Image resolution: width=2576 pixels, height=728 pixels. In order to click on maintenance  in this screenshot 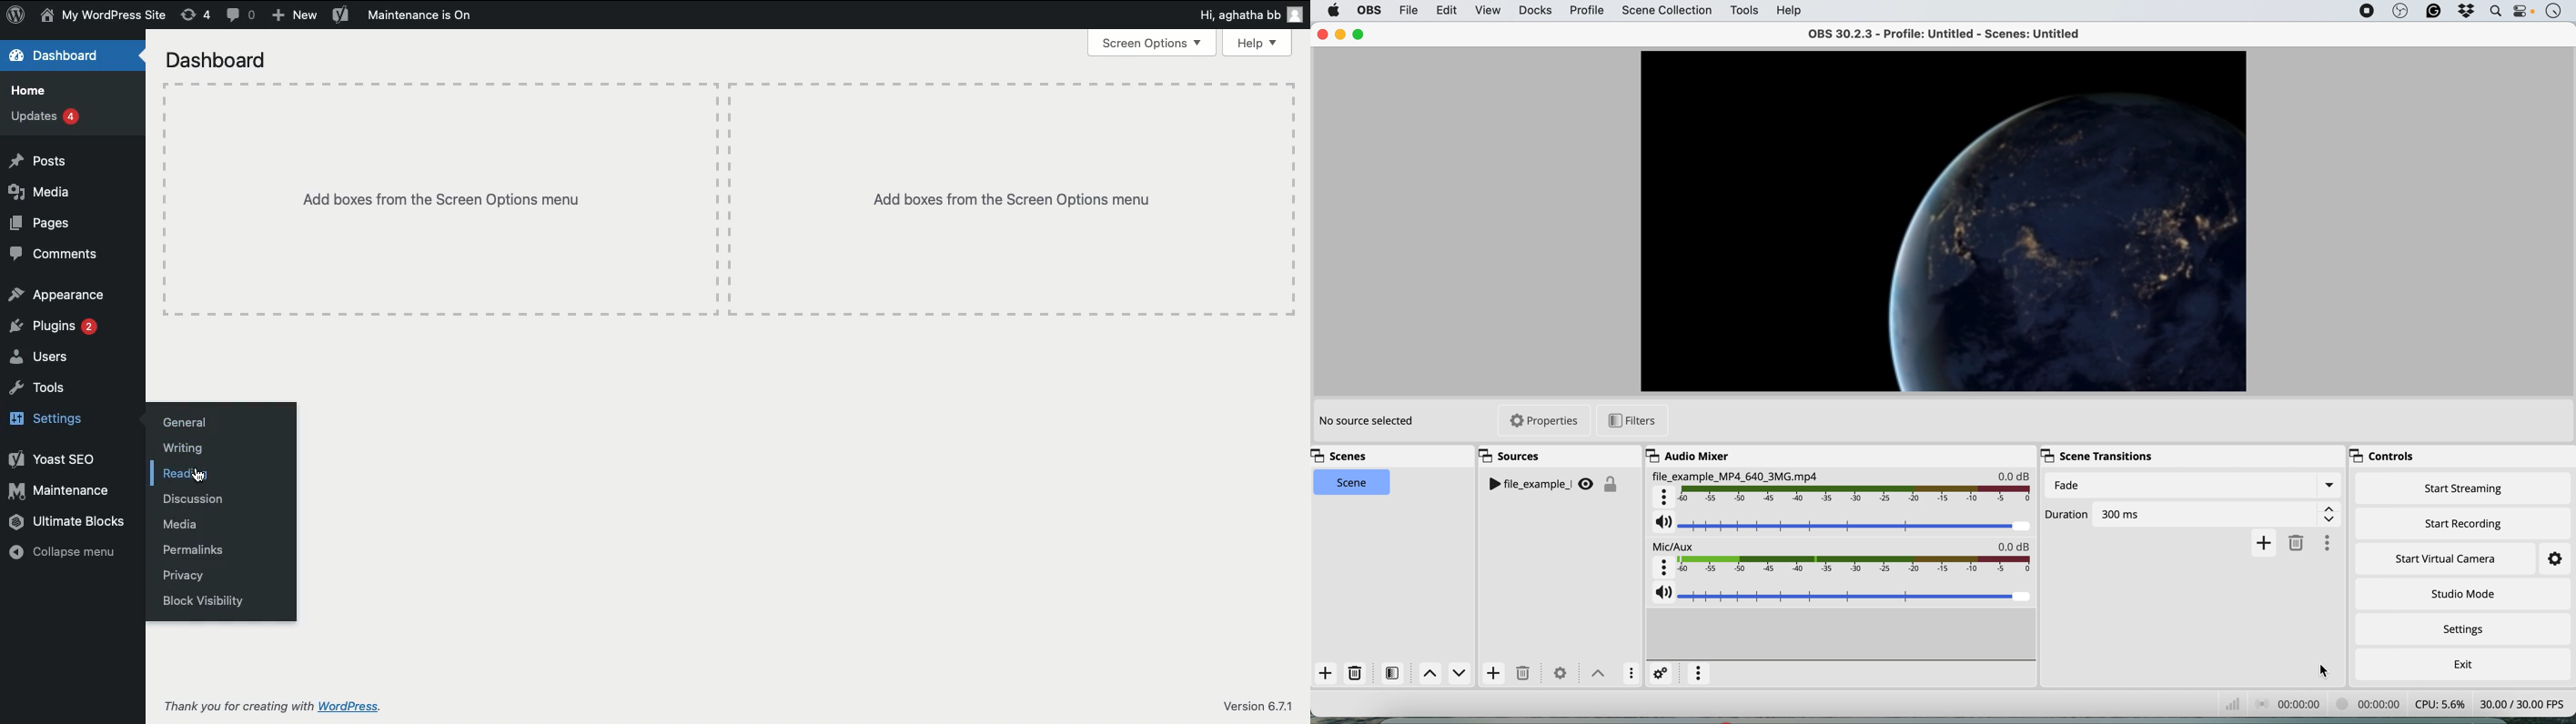, I will do `click(63, 492)`.